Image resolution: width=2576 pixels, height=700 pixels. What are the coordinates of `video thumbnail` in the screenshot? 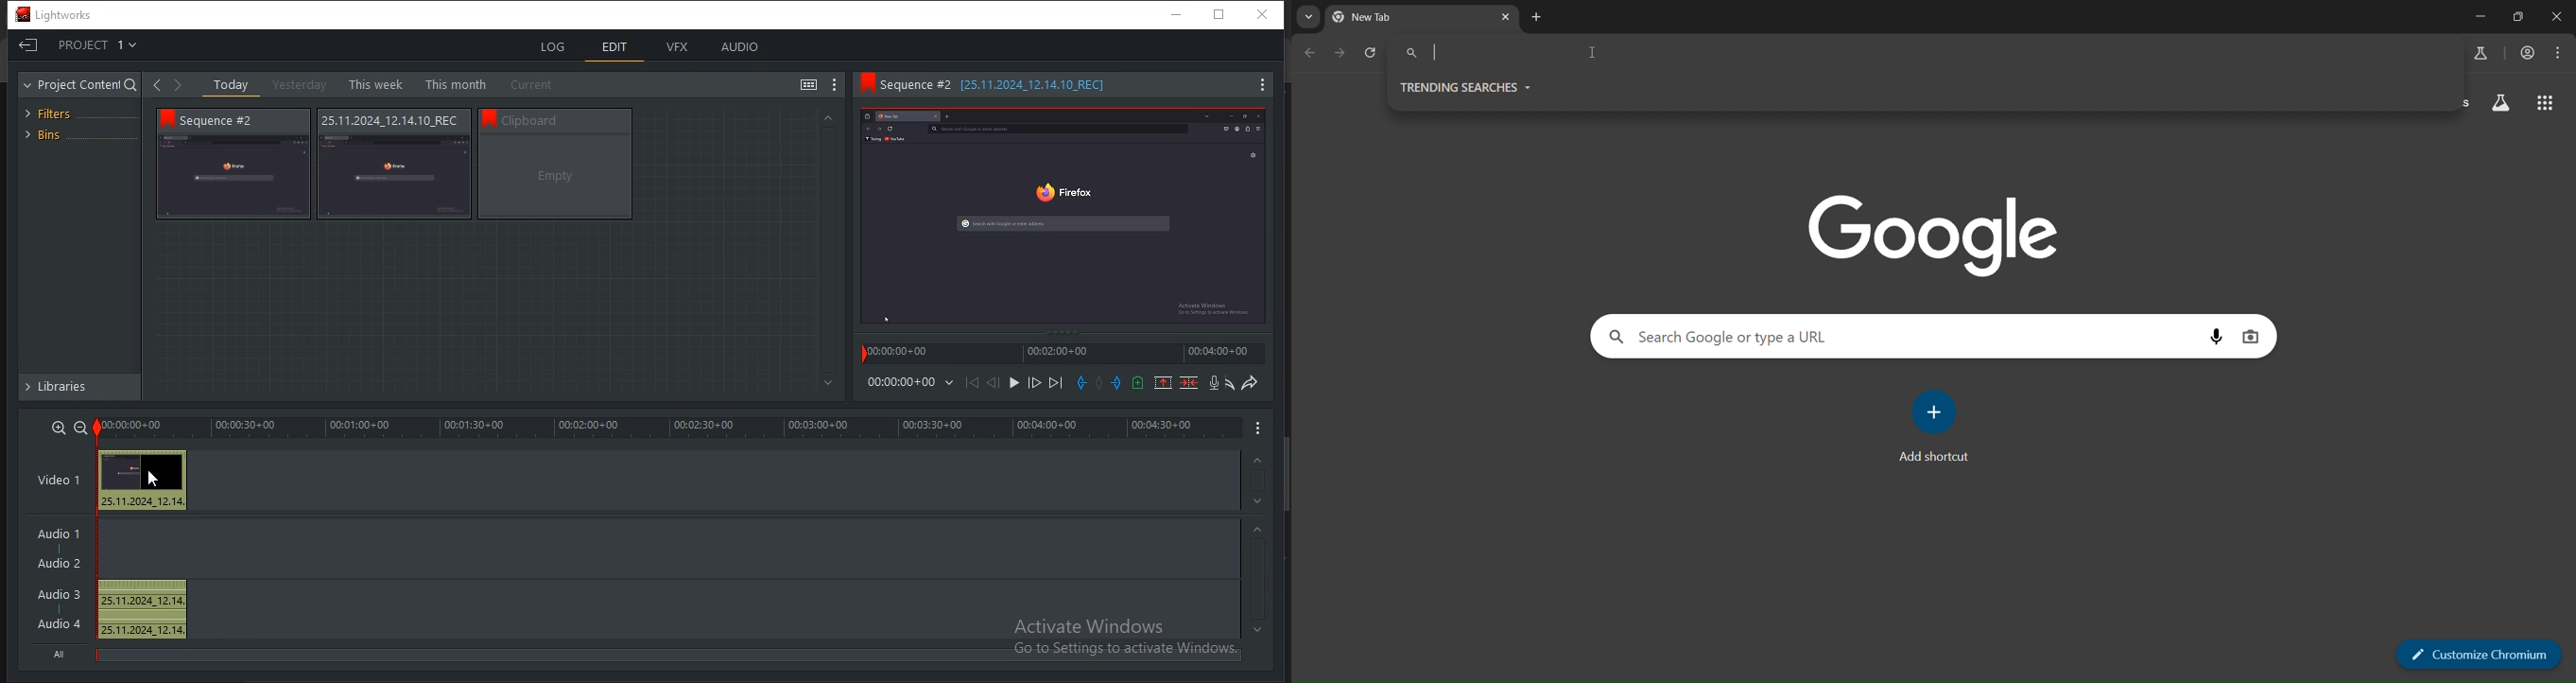 It's located at (555, 176).